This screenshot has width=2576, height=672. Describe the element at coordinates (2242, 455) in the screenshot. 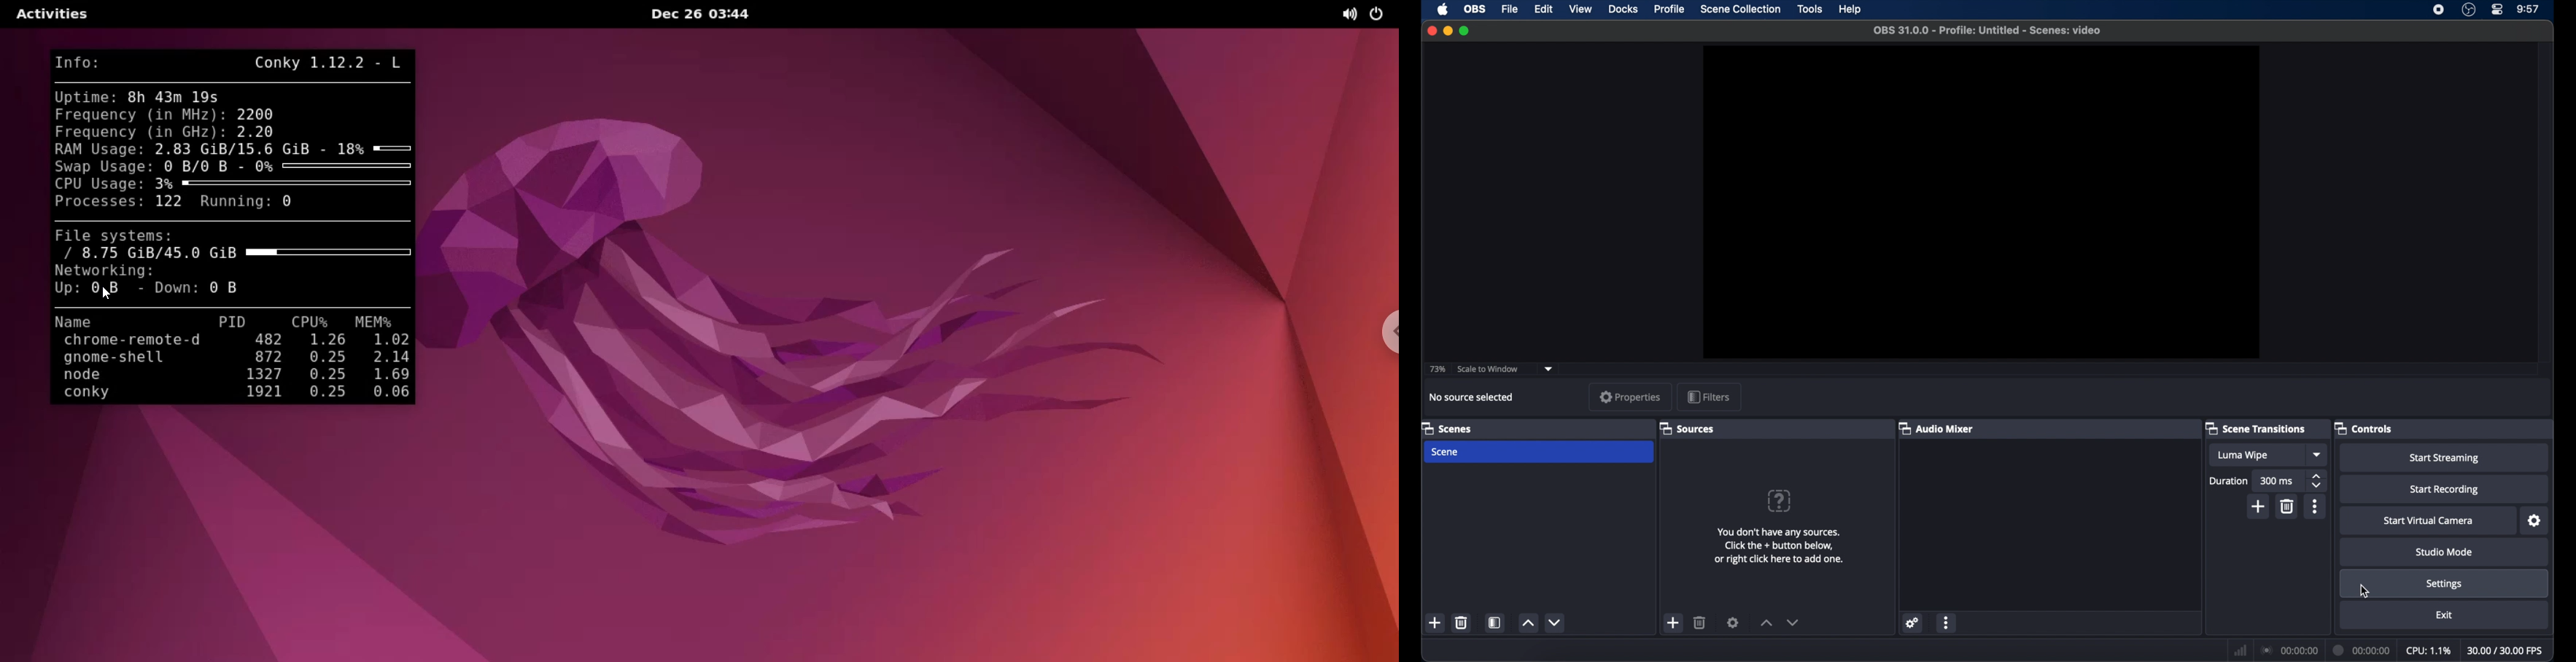

I see `luma wipe` at that location.